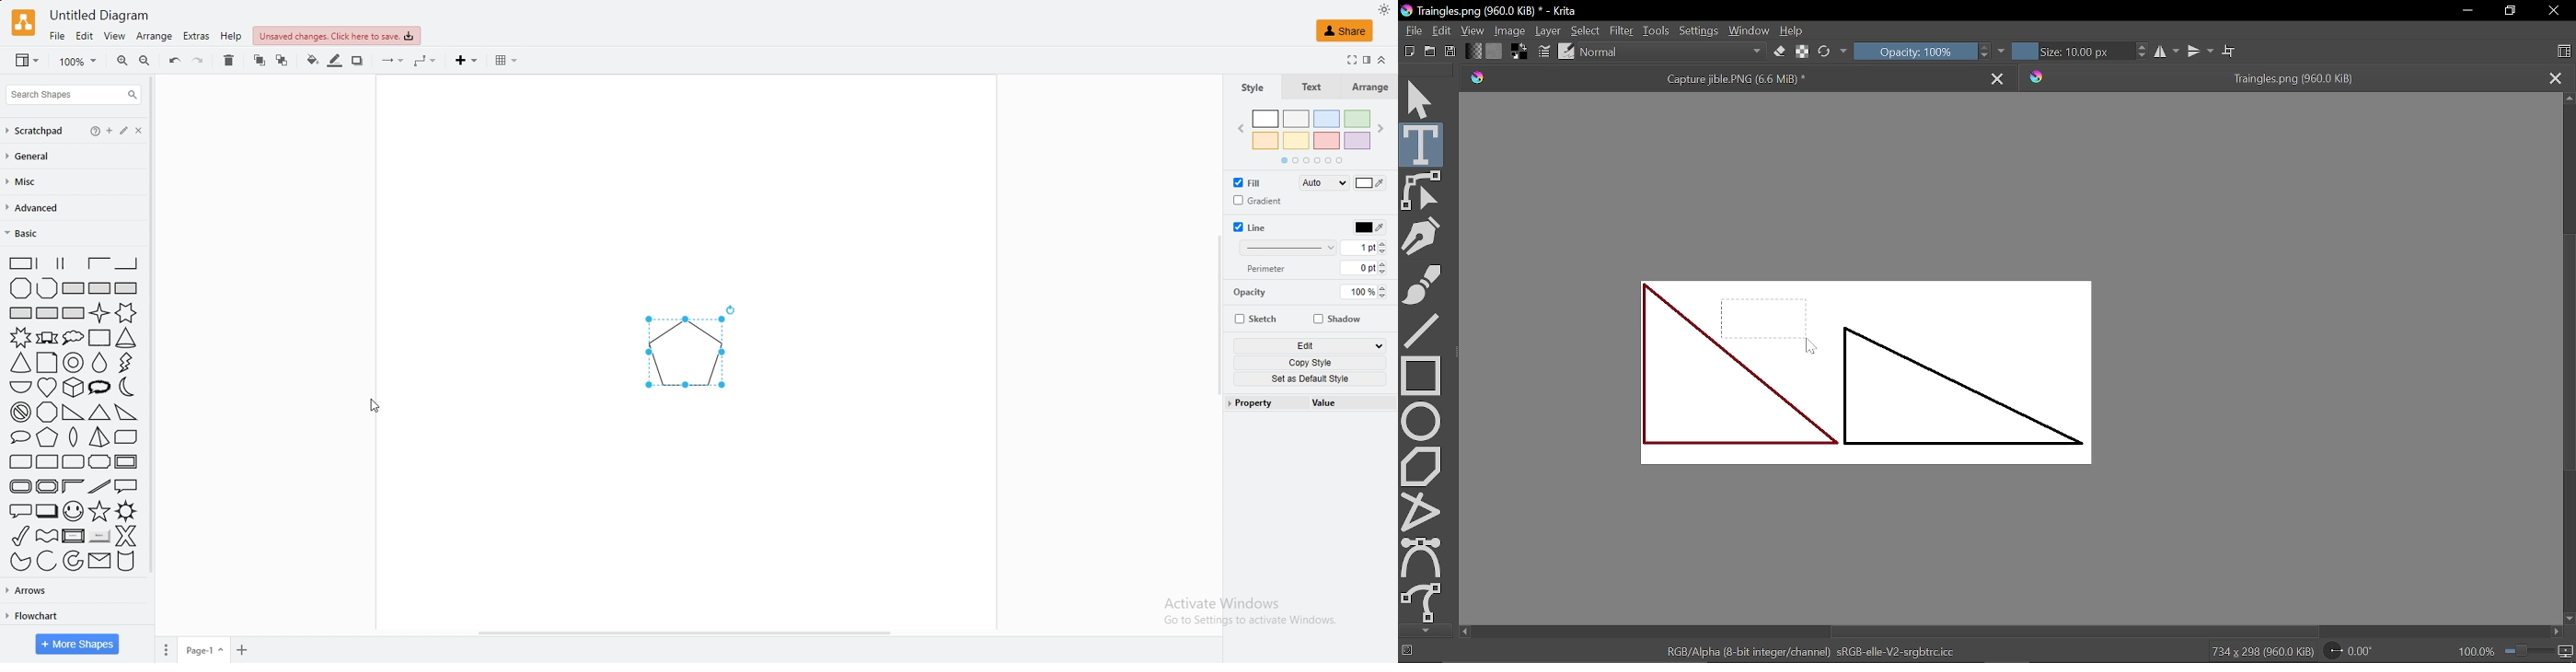 The image size is (2576, 672). What do you see at coordinates (47, 561) in the screenshot?
I see `arc` at bounding box center [47, 561].